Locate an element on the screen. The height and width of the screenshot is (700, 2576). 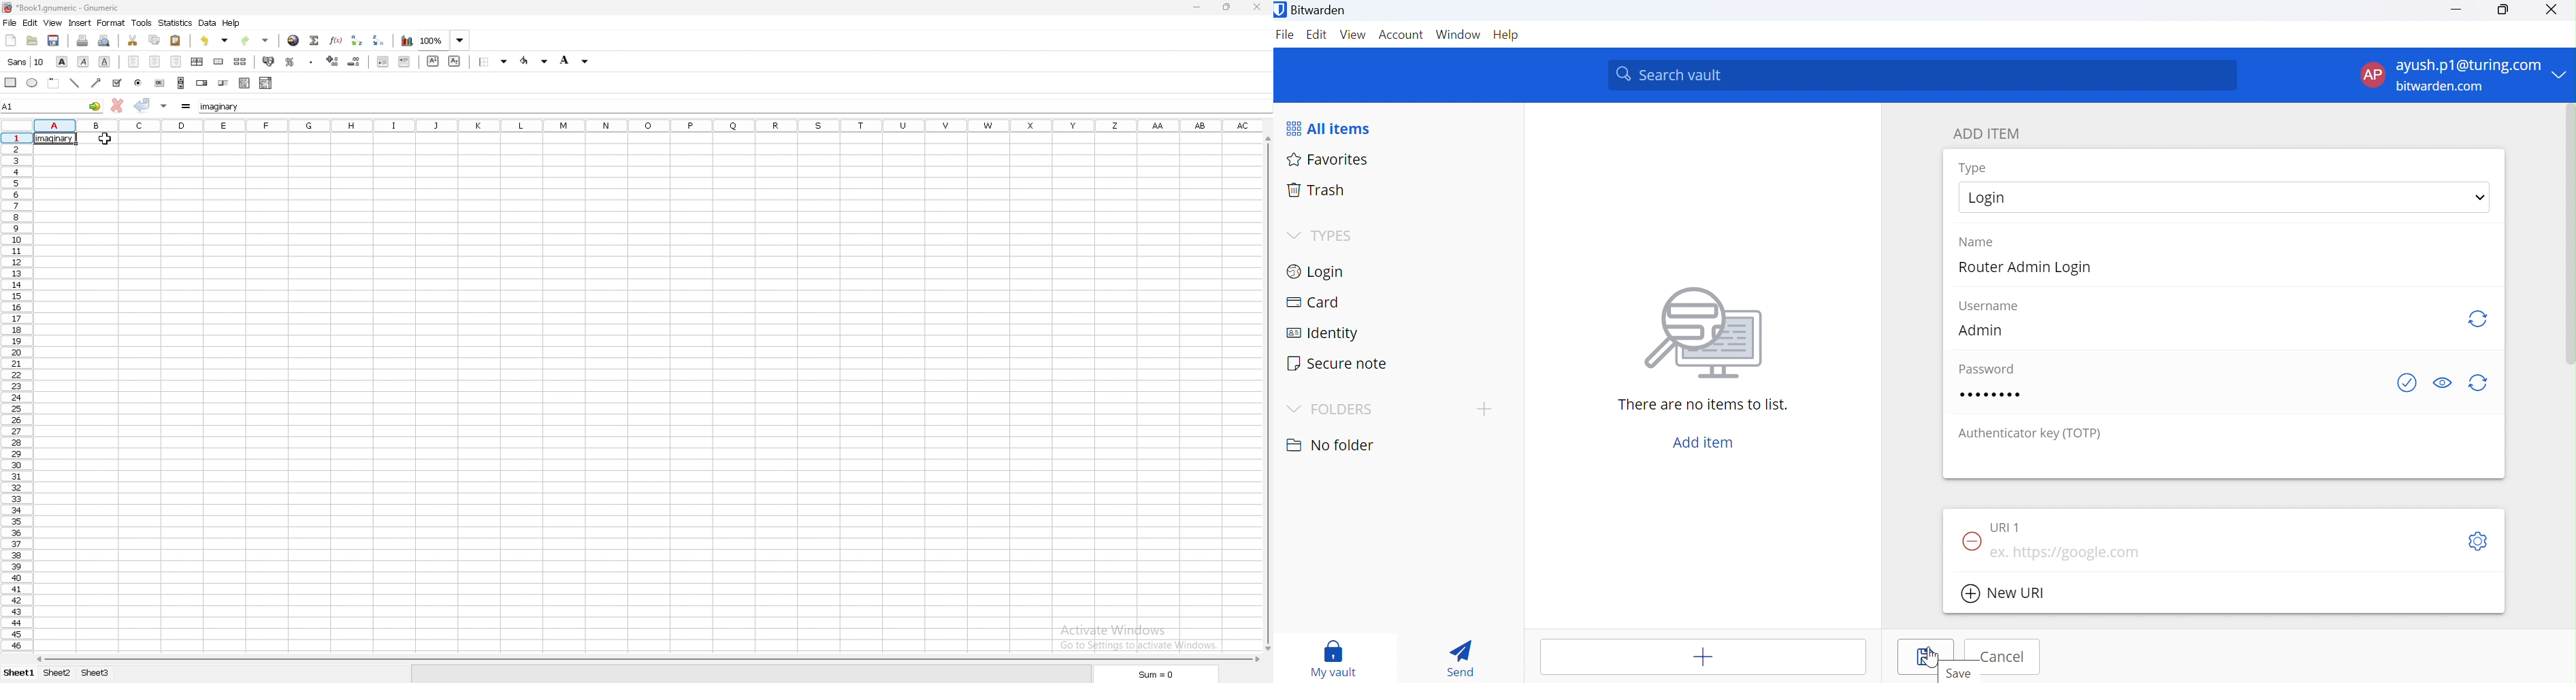
Account is located at coordinates (1401, 35).